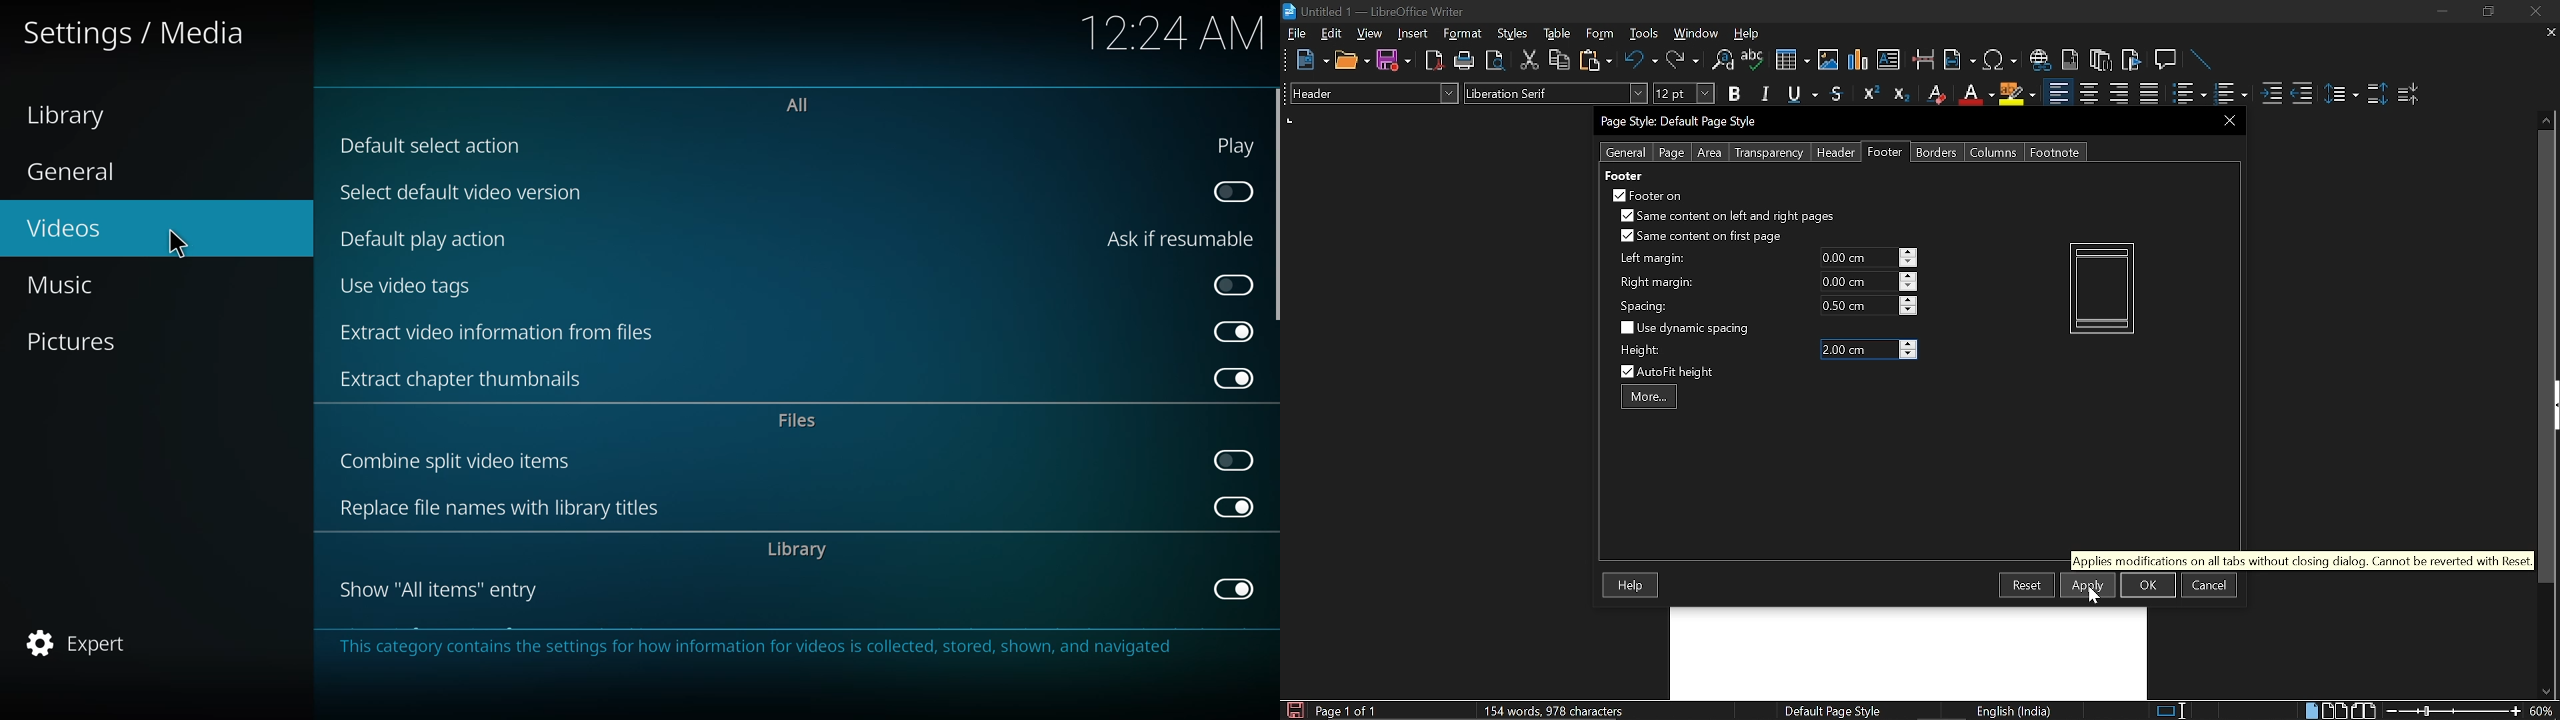 The width and height of the screenshot is (2576, 728). What do you see at coordinates (2301, 560) in the screenshot?
I see `applies modifications on all tabs without closing dialog. Cannot be reverted with reset` at bounding box center [2301, 560].